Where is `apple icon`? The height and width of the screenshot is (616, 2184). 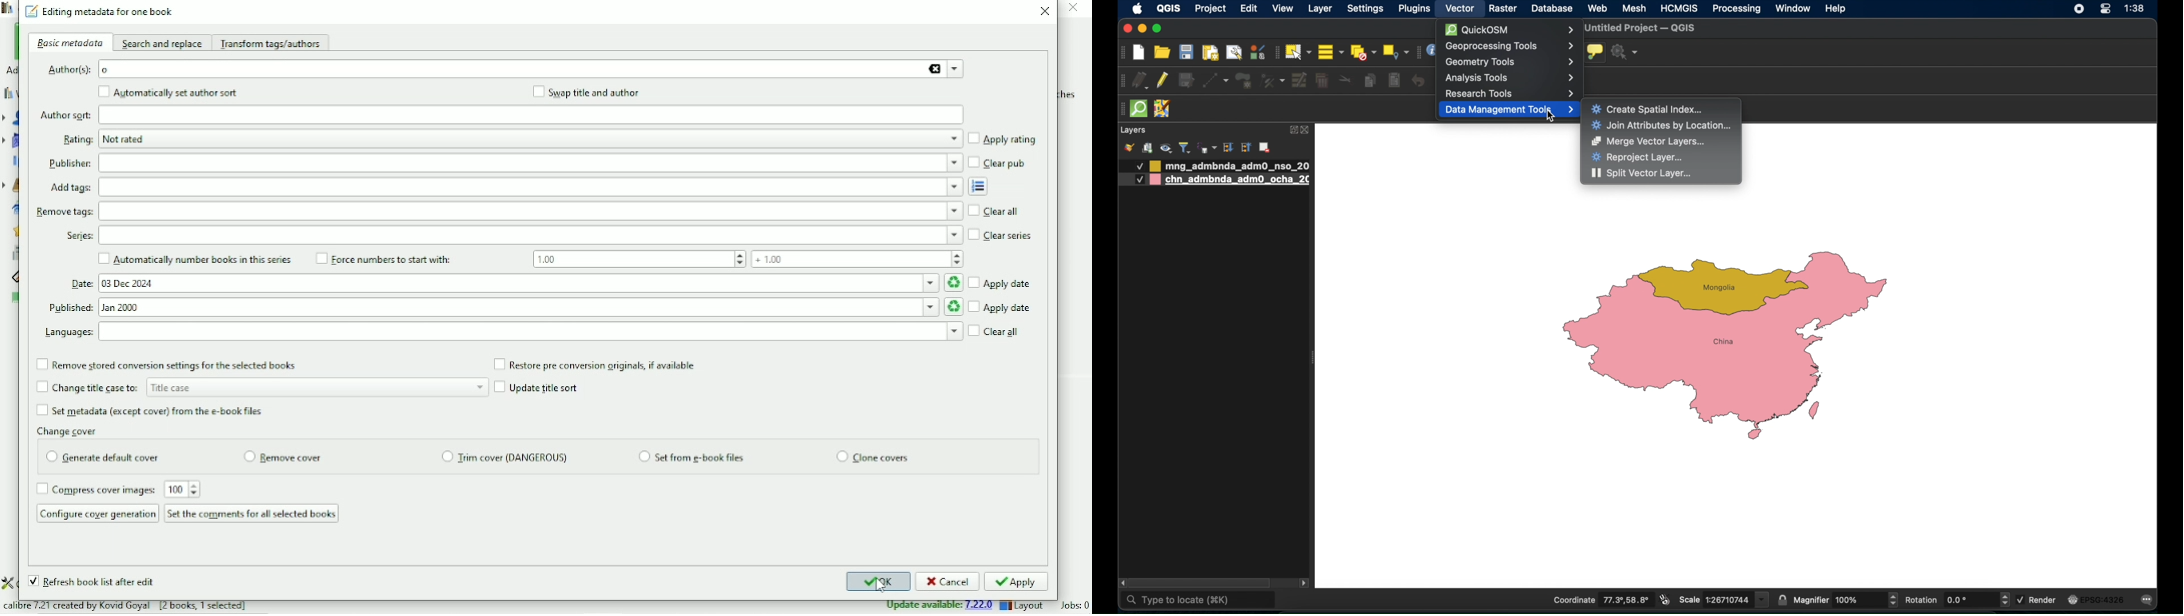
apple icon is located at coordinates (1137, 9).